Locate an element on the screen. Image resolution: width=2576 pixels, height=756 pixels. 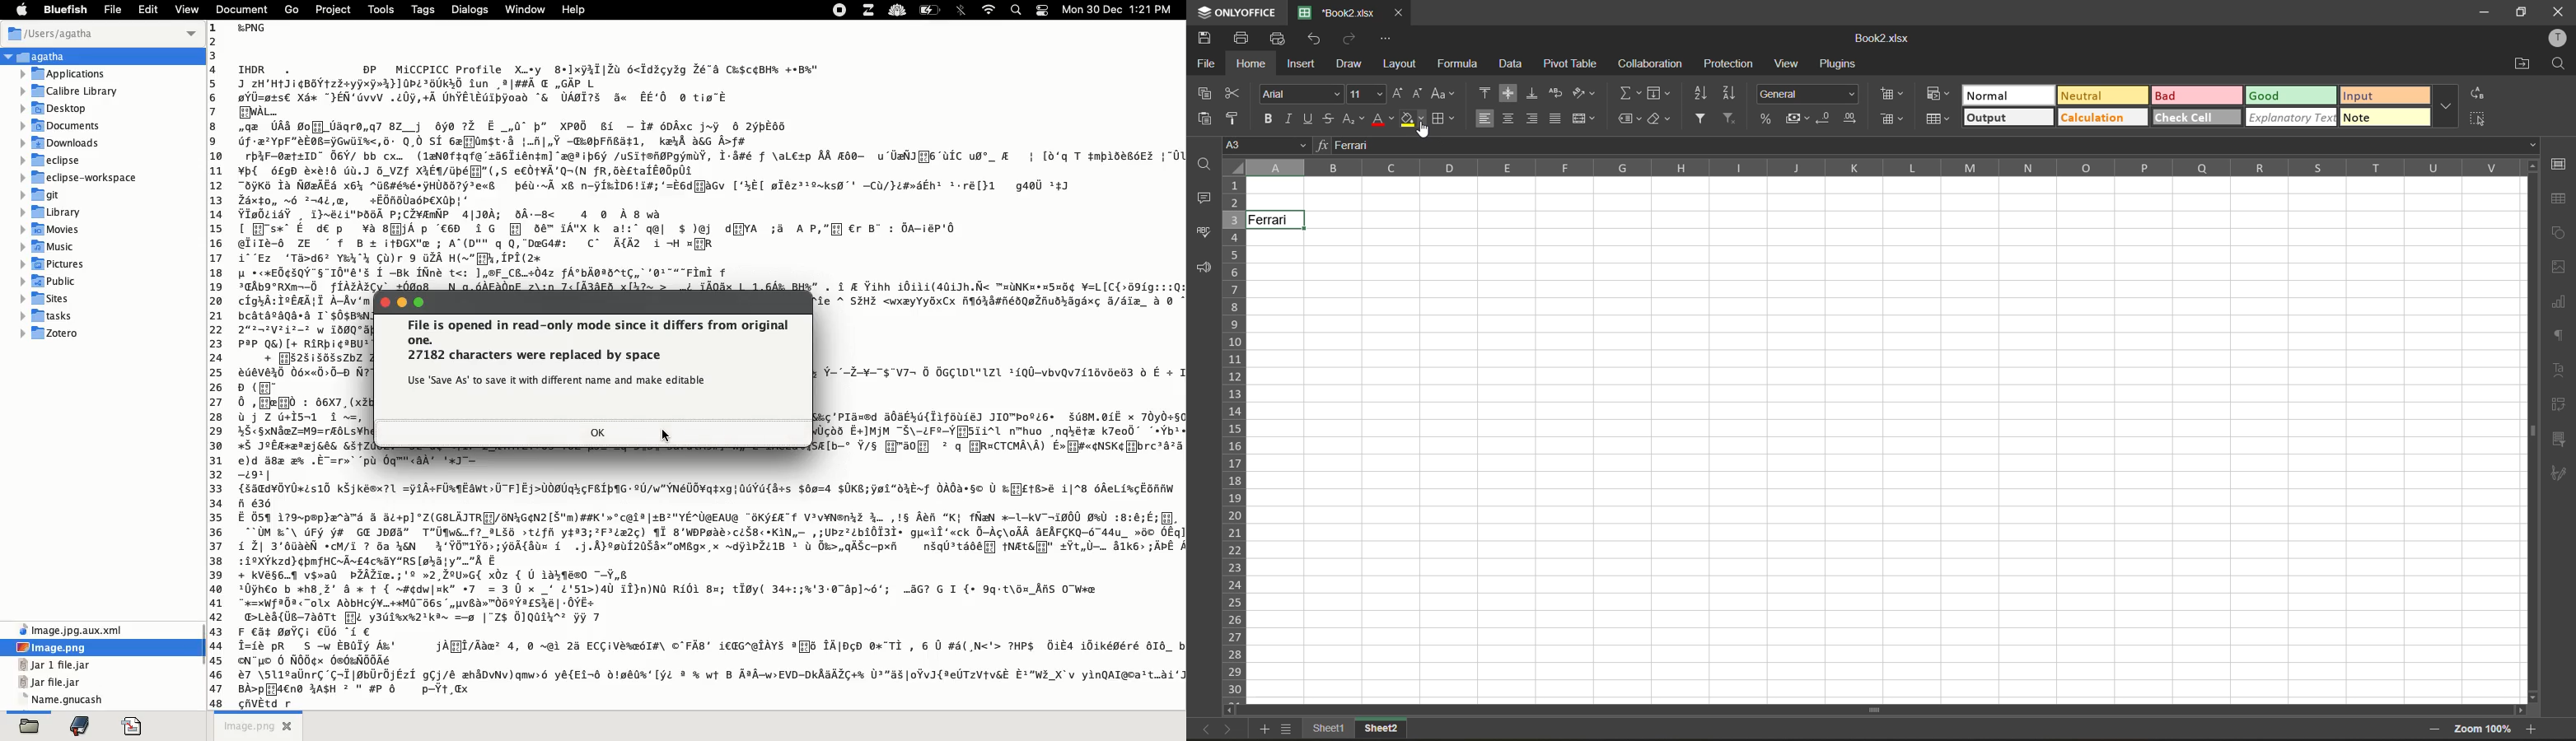
extensions is located at coordinates (870, 10).